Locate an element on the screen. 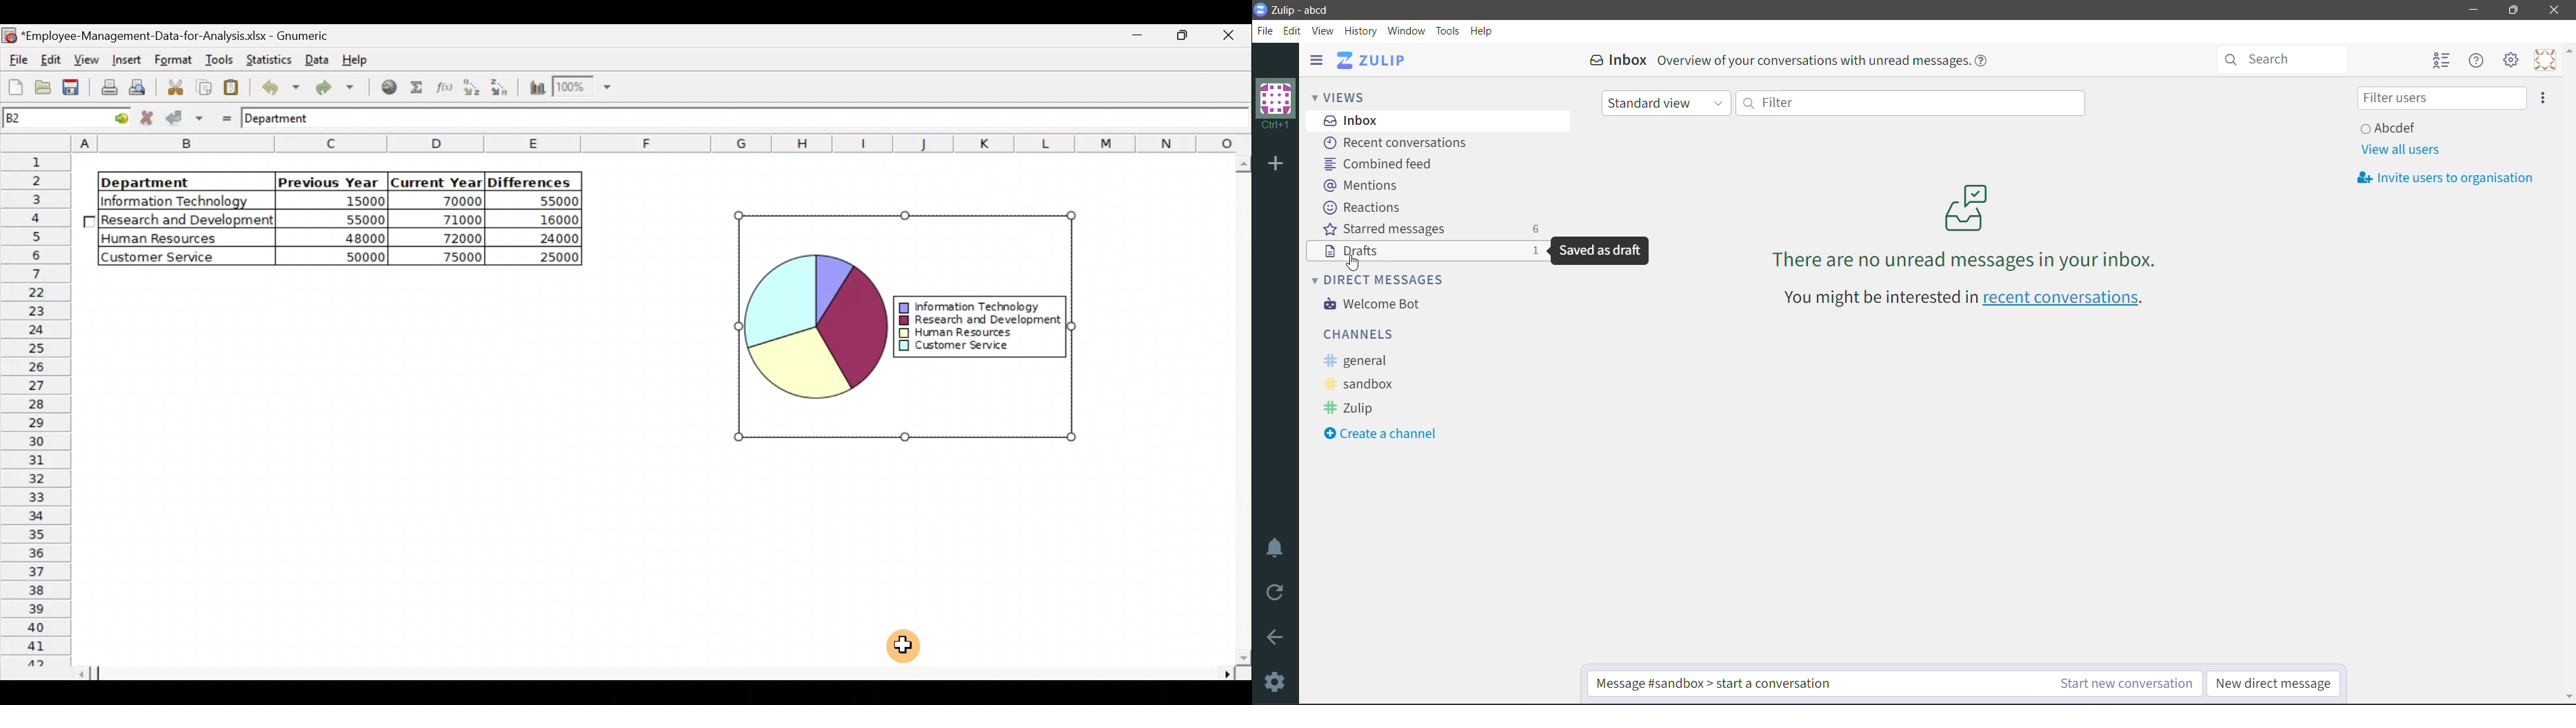  Go Back is located at coordinates (1276, 637).